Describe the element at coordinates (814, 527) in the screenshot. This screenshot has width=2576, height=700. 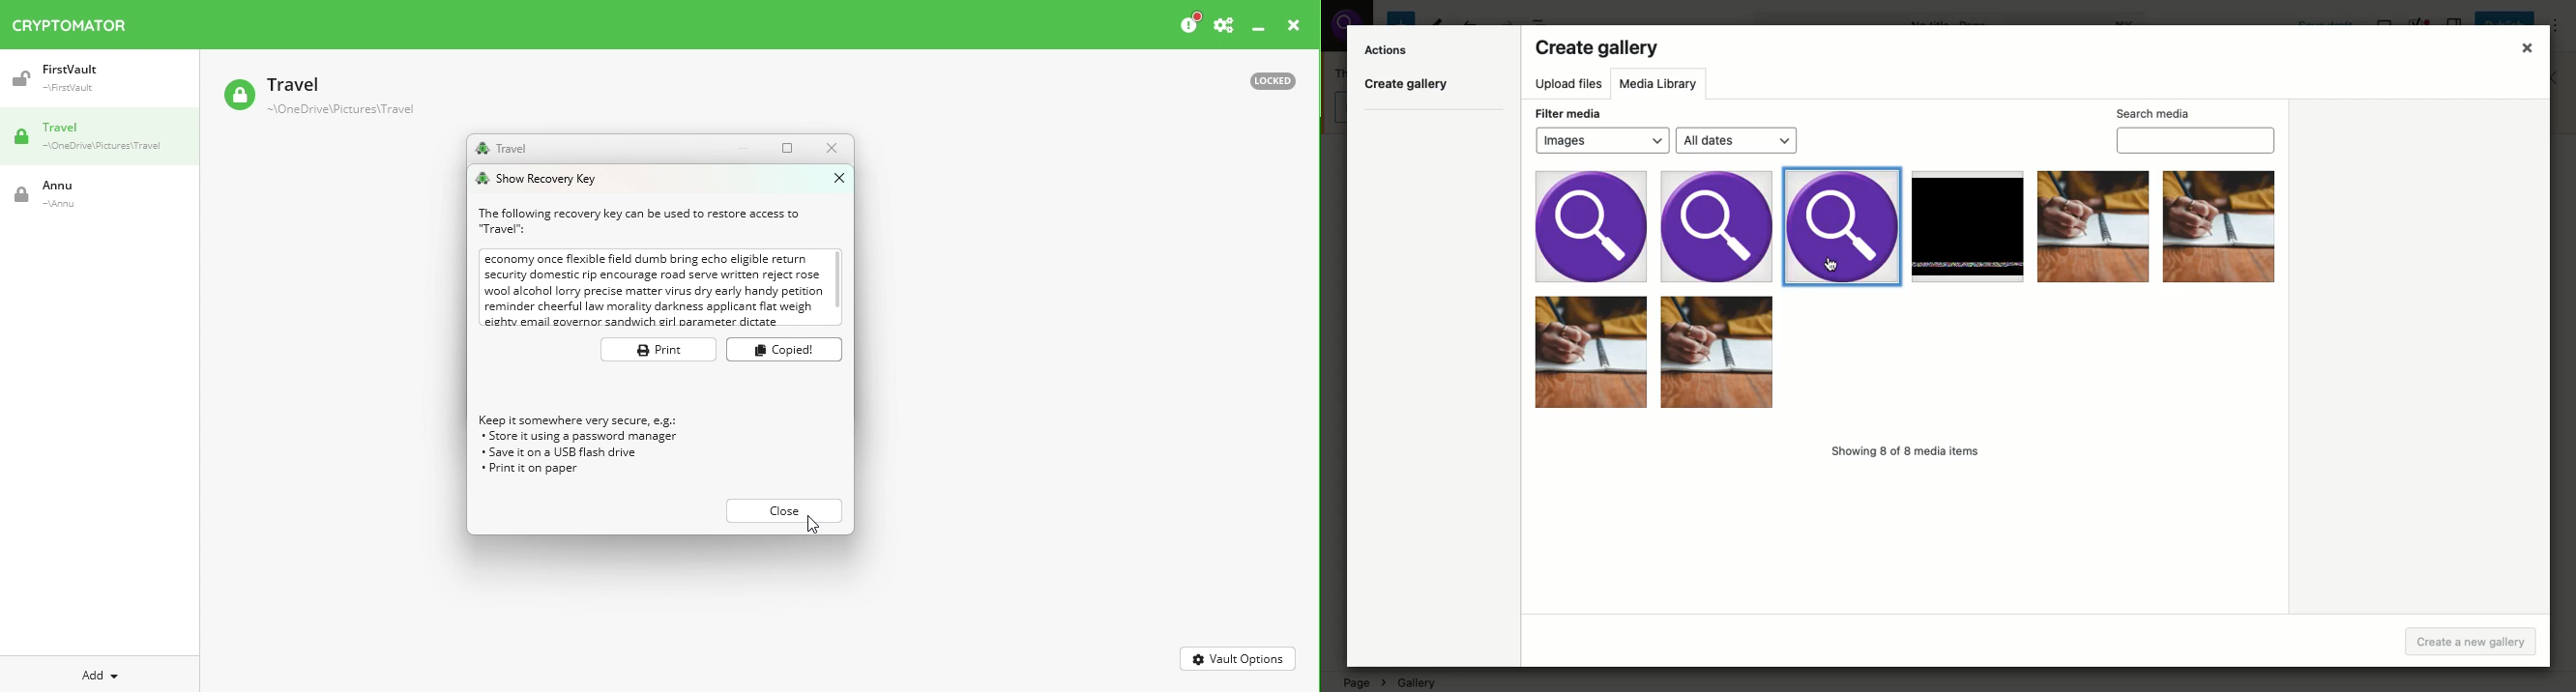
I see `Cursor` at that location.